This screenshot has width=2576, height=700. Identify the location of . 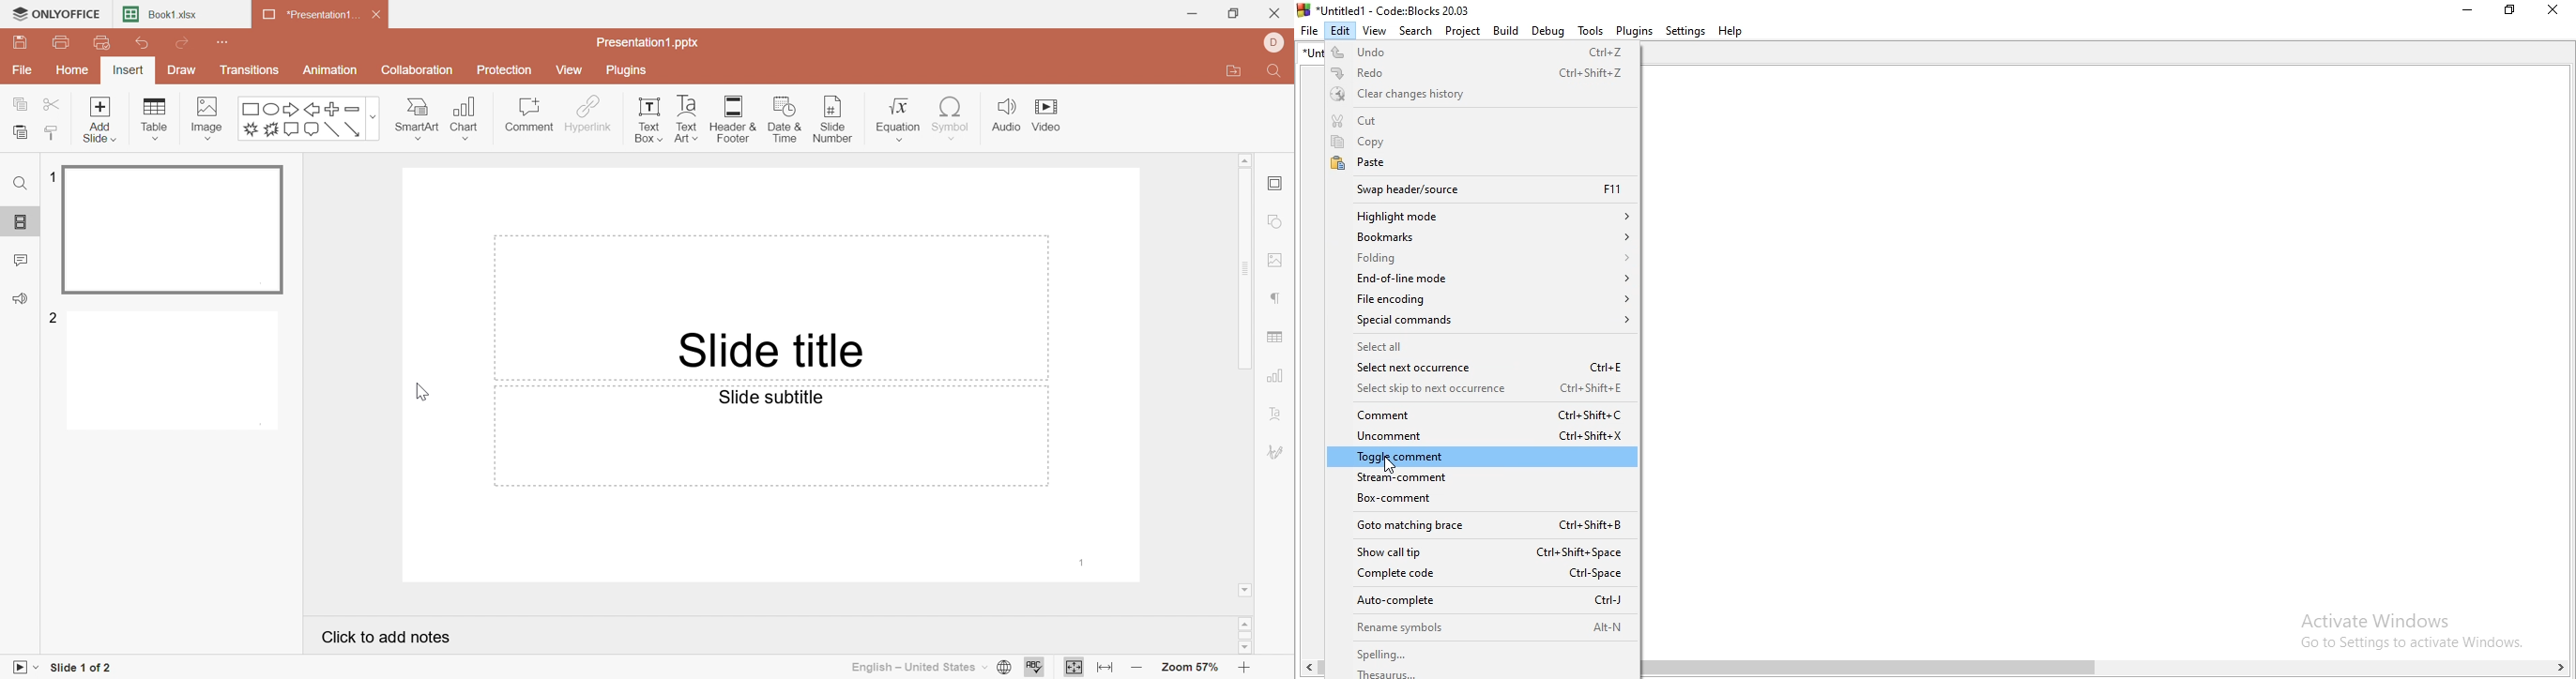
(784, 117).